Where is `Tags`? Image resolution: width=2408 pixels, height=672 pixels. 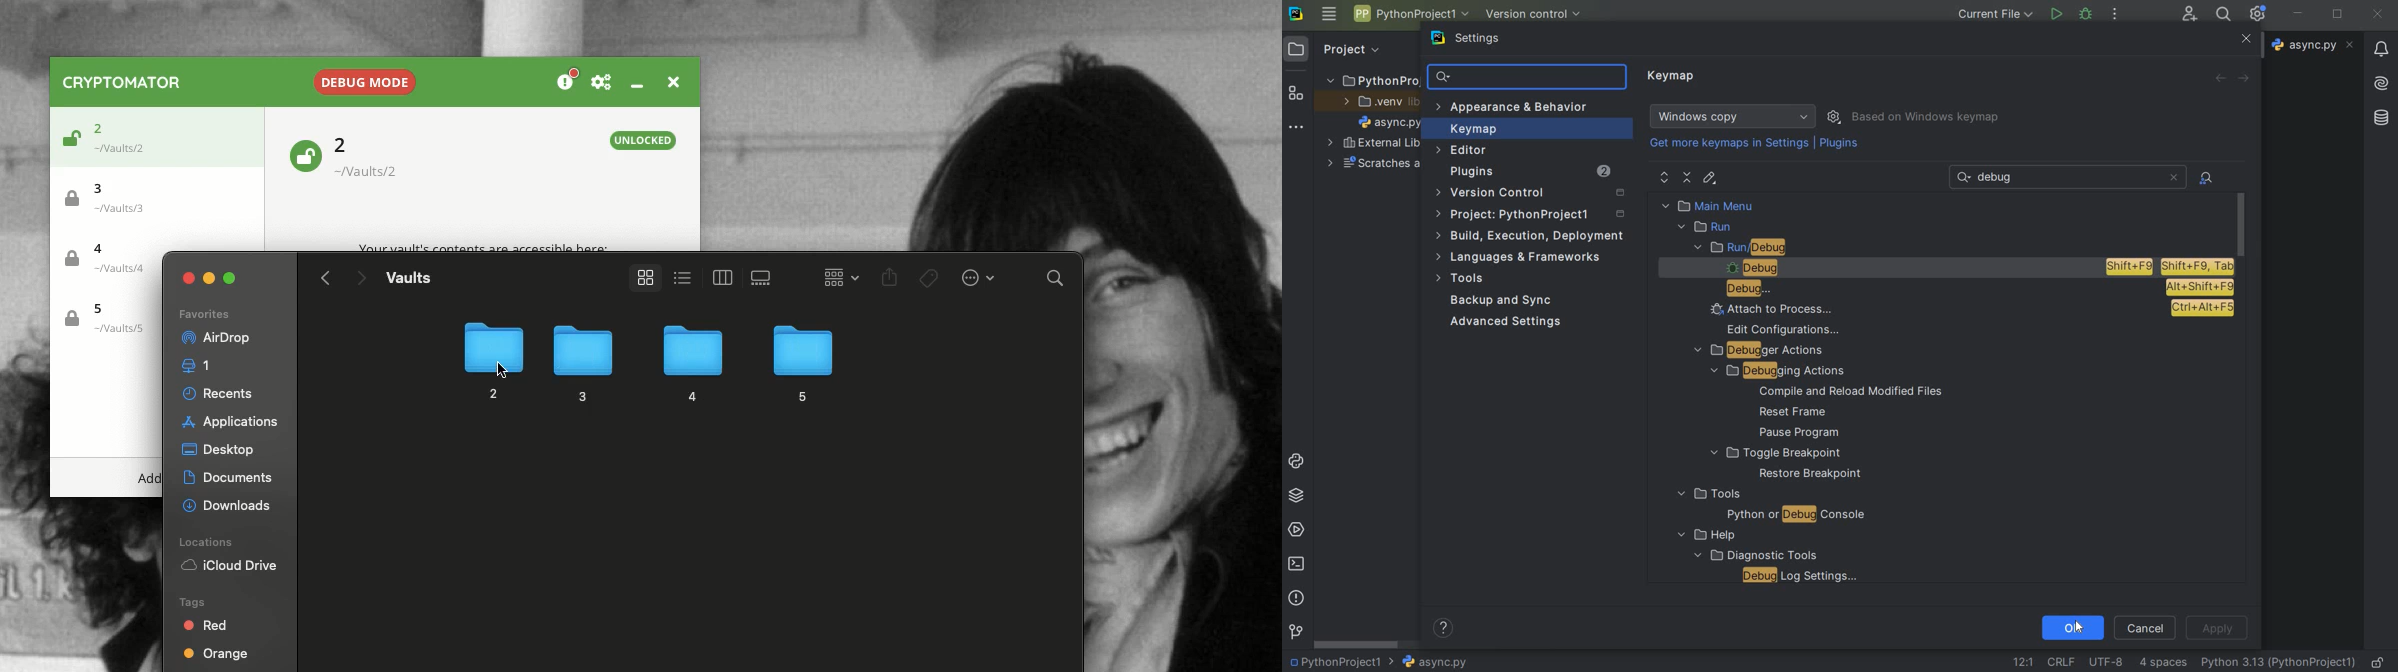 Tags is located at coordinates (930, 278).